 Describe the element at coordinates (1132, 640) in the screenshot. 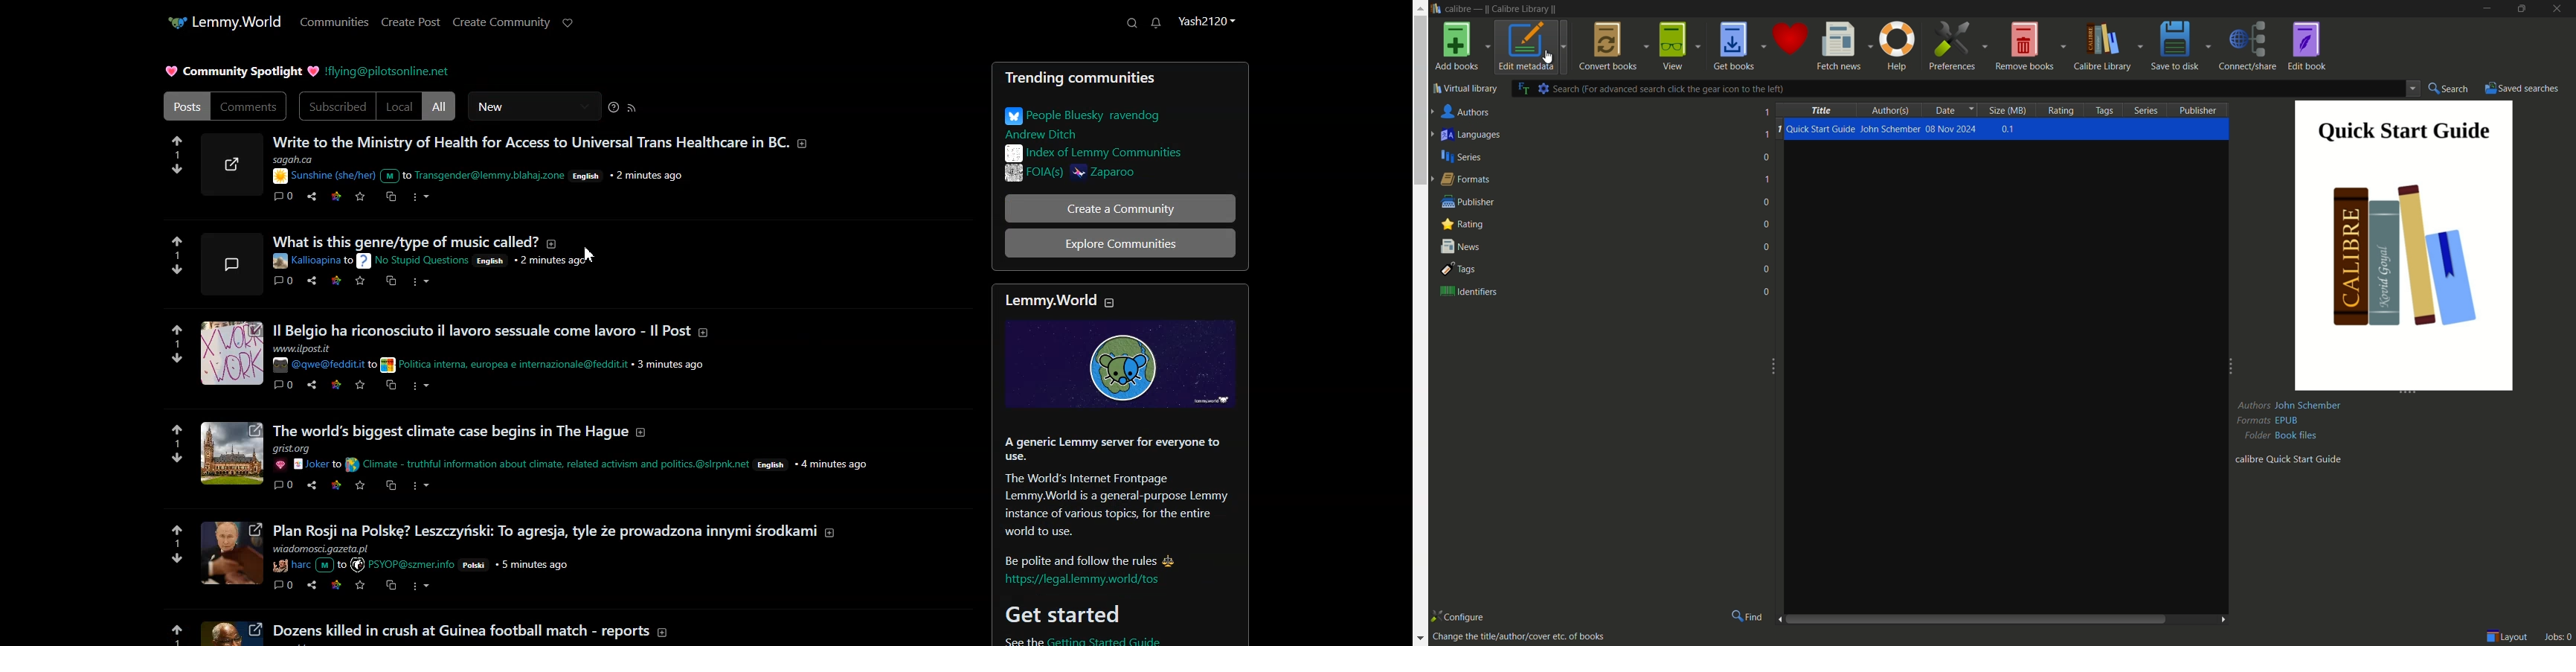

I see `Getting Started Guide` at that location.